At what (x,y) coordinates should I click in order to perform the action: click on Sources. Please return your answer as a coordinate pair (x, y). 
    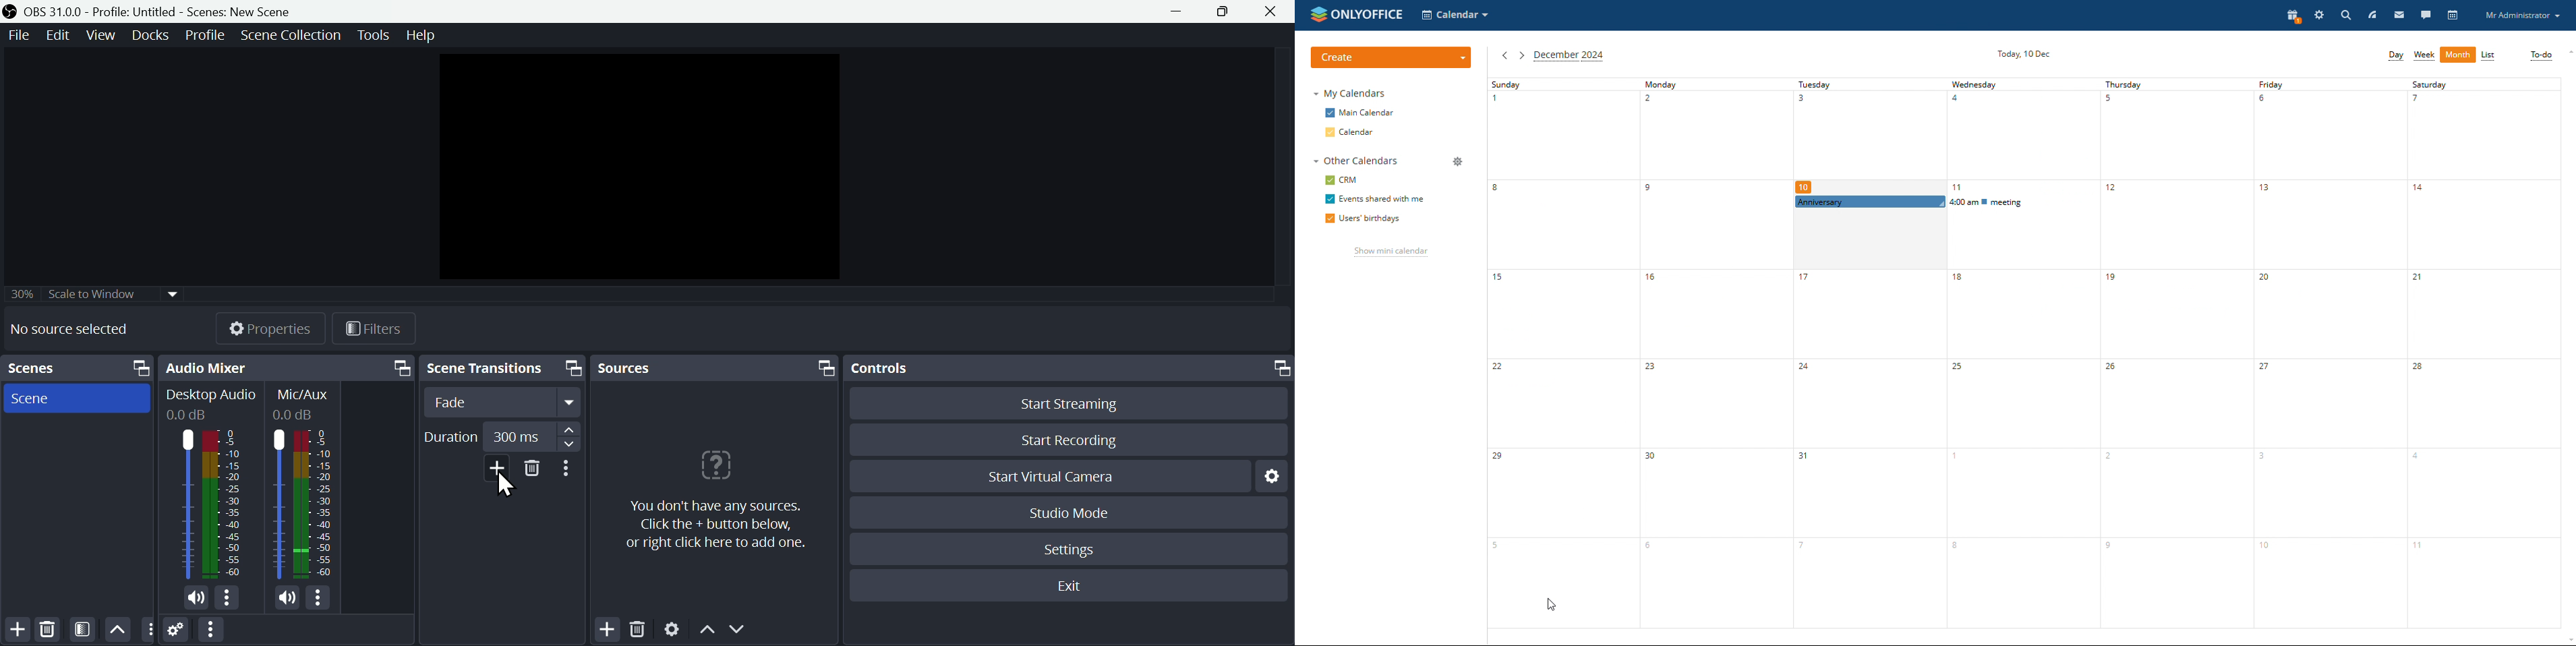
    Looking at the image, I should click on (715, 367).